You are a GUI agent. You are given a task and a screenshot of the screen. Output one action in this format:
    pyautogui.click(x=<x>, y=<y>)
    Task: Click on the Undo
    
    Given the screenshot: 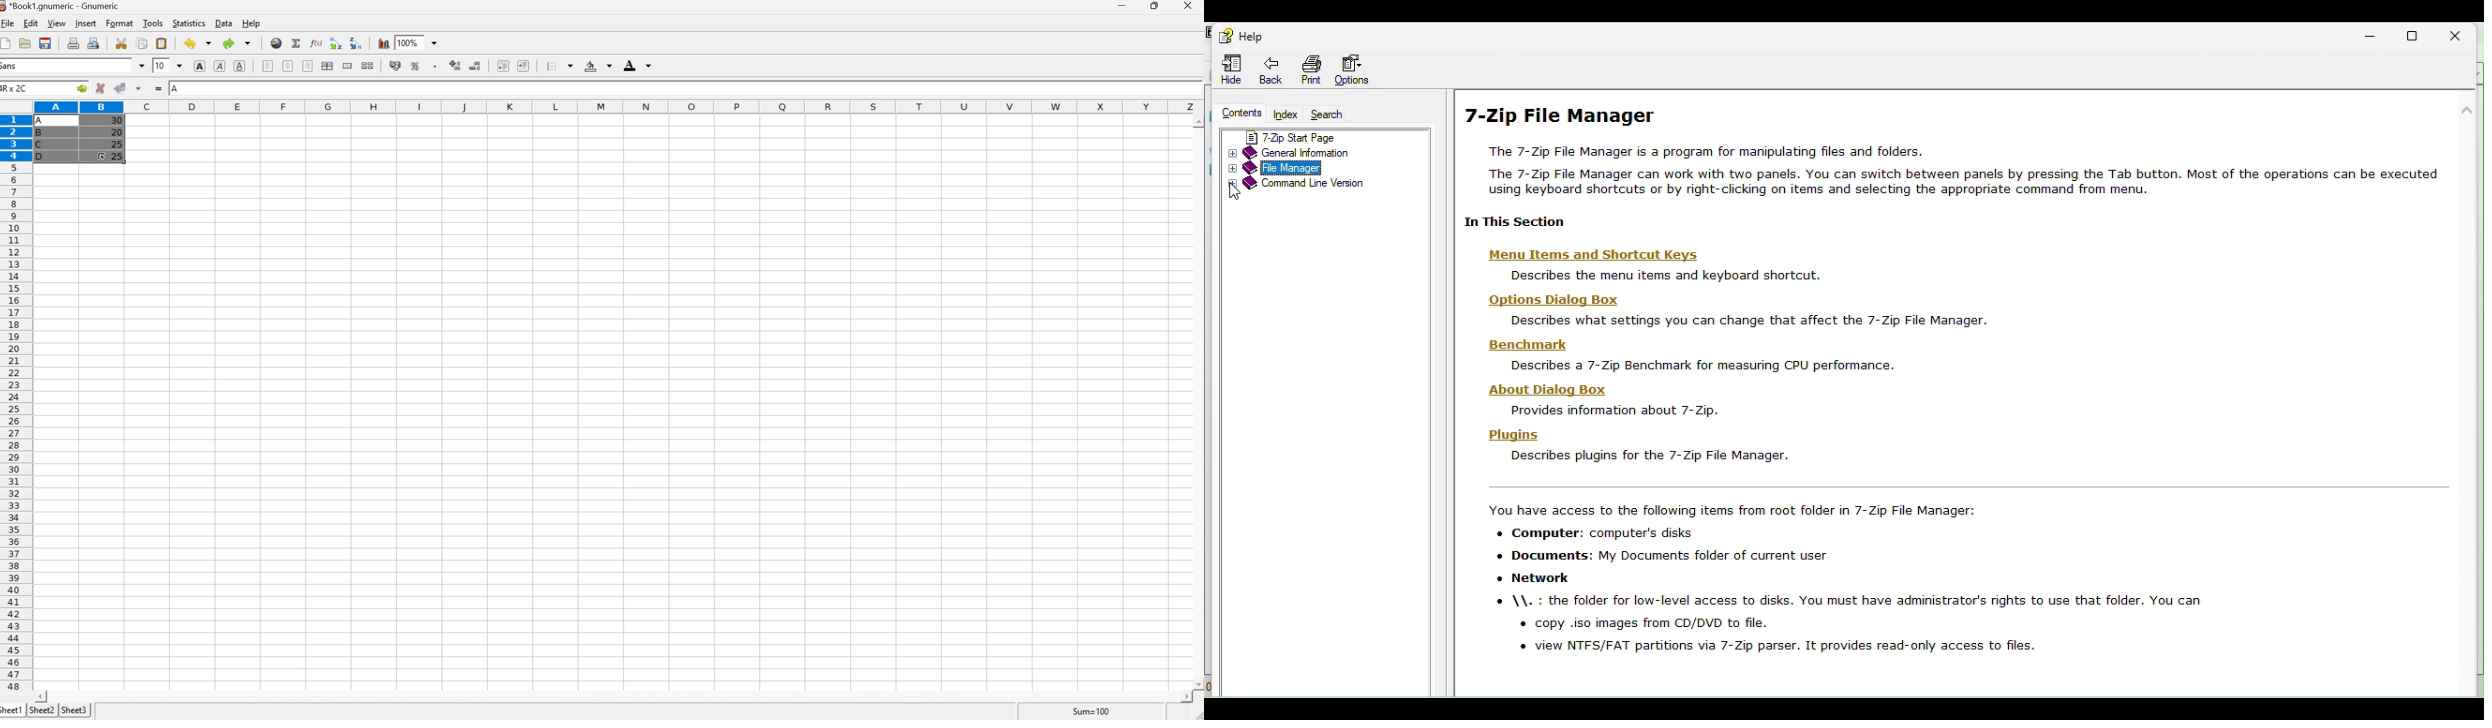 What is the action you would take?
    pyautogui.click(x=197, y=43)
    